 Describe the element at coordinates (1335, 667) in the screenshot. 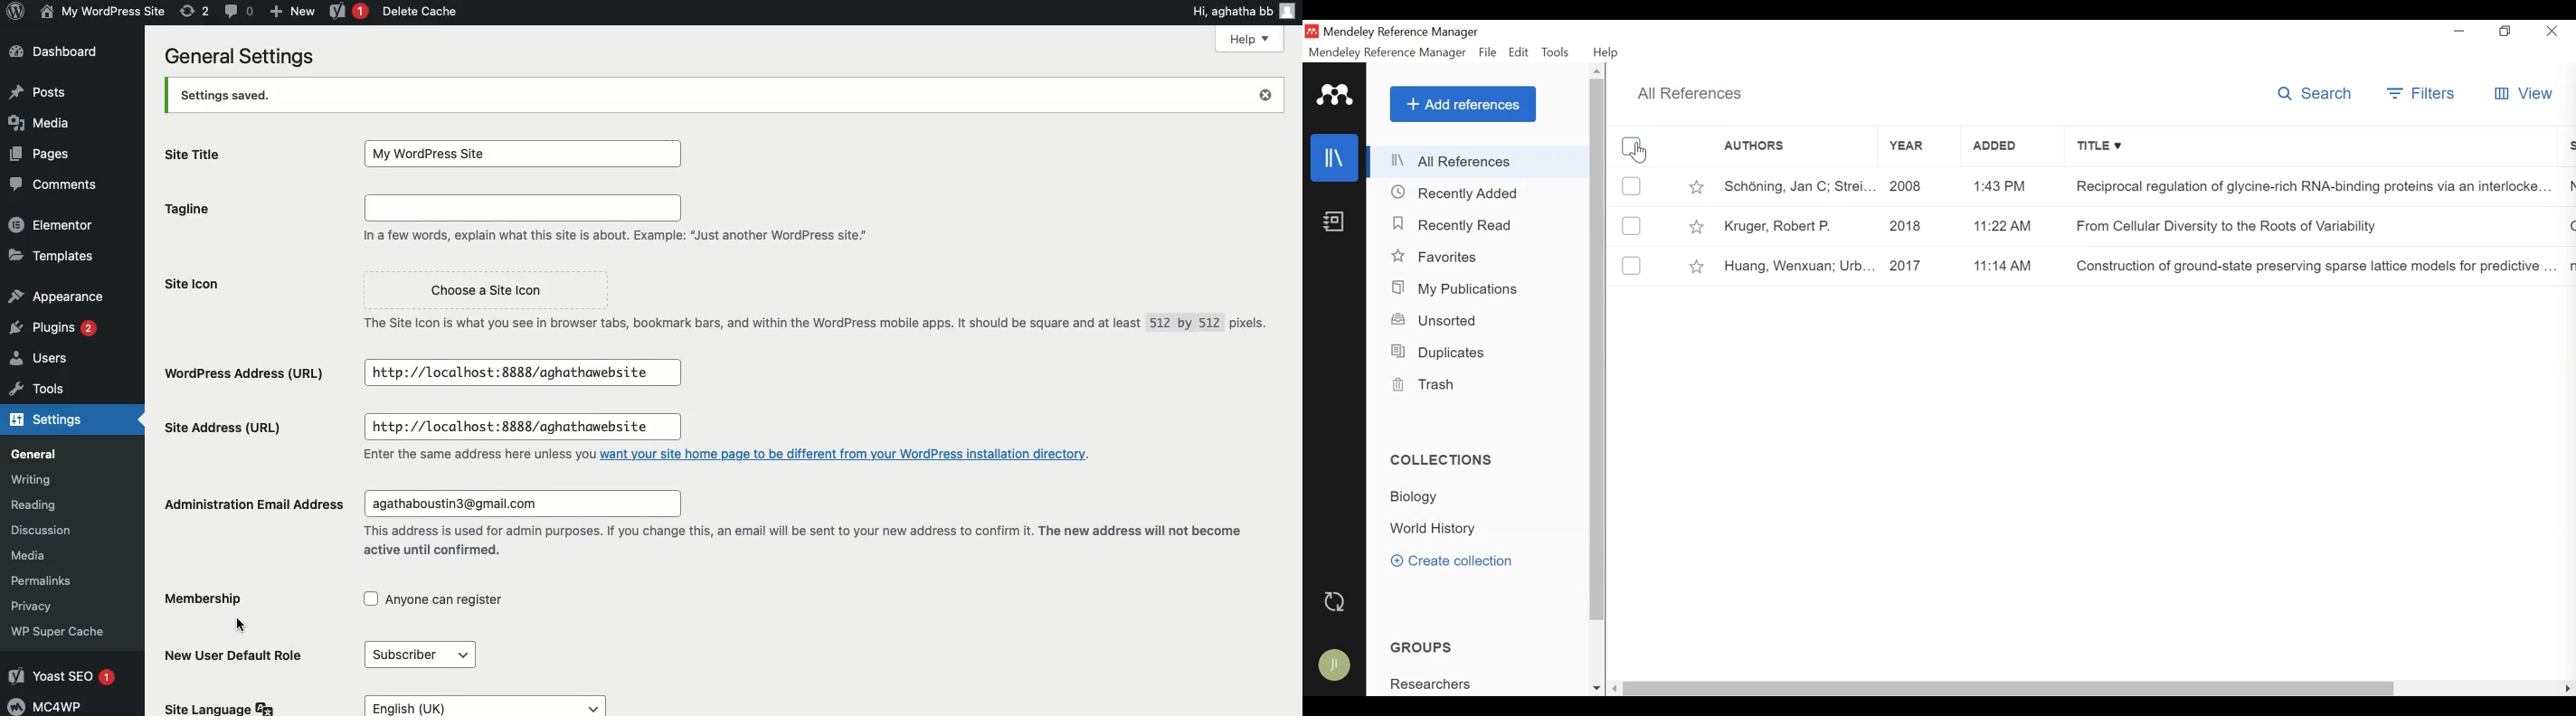

I see `Avatar` at that location.